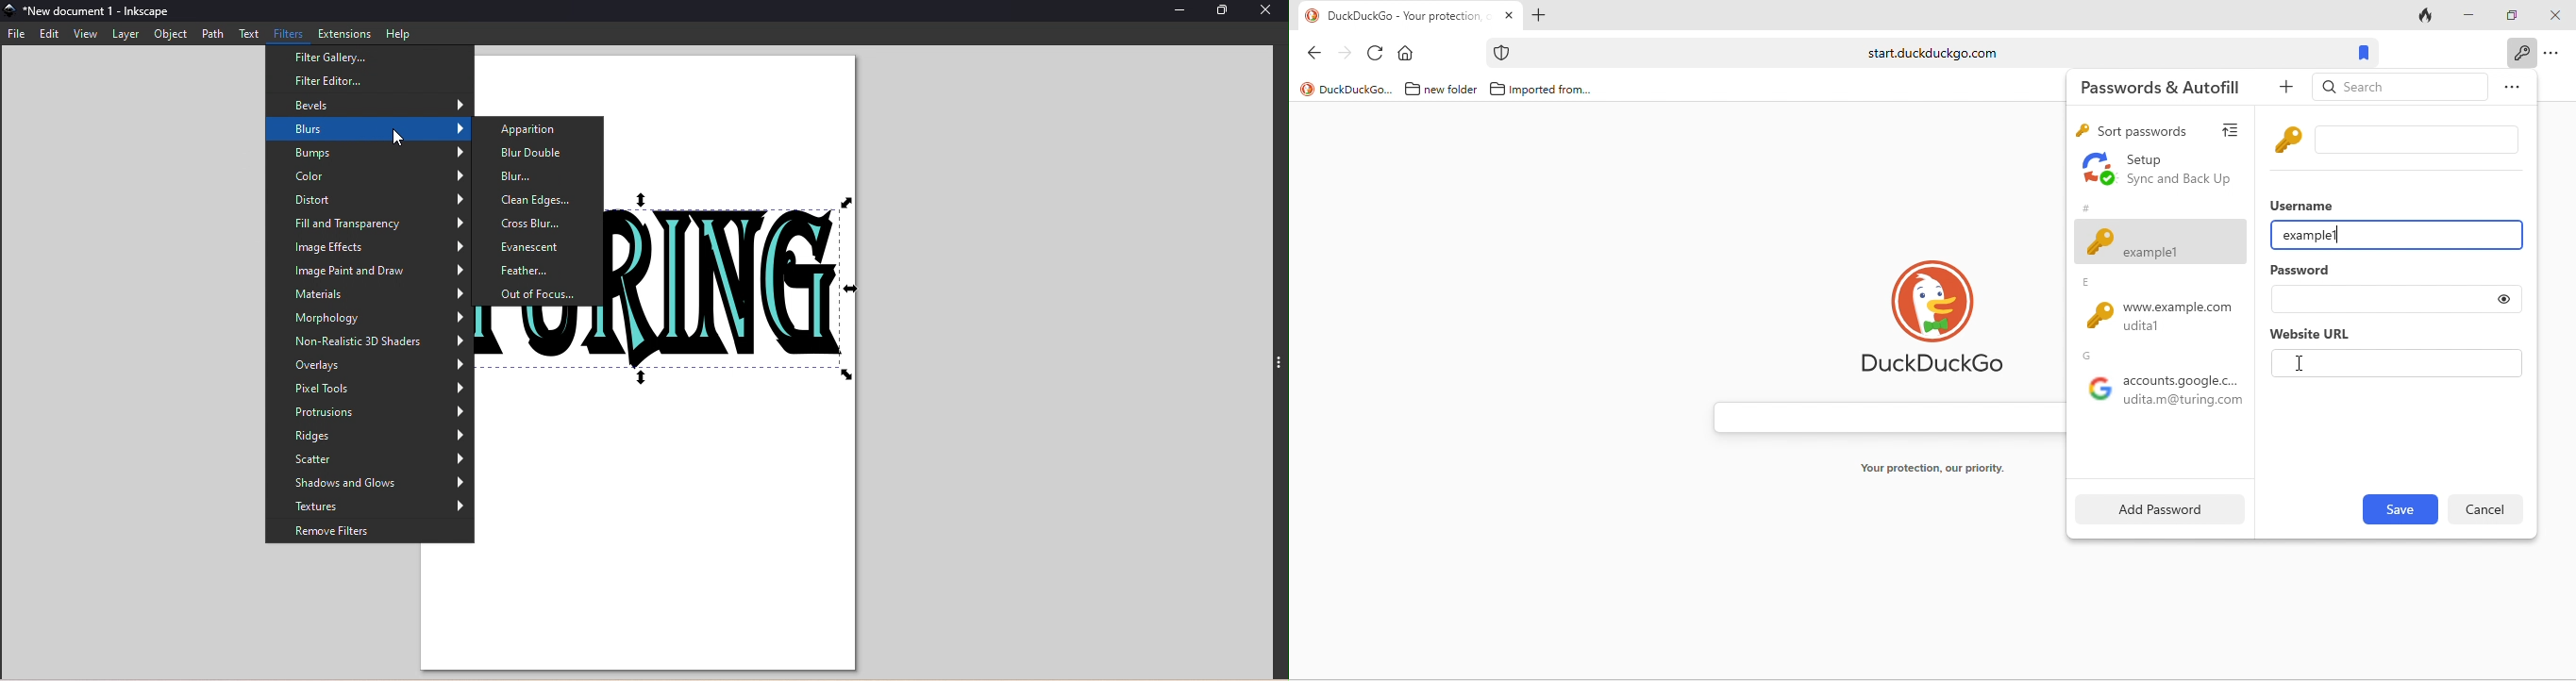 The width and height of the screenshot is (2576, 700). What do you see at coordinates (2143, 131) in the screenshot?
I see `sort passwords` at bounding box center [2143, 131].